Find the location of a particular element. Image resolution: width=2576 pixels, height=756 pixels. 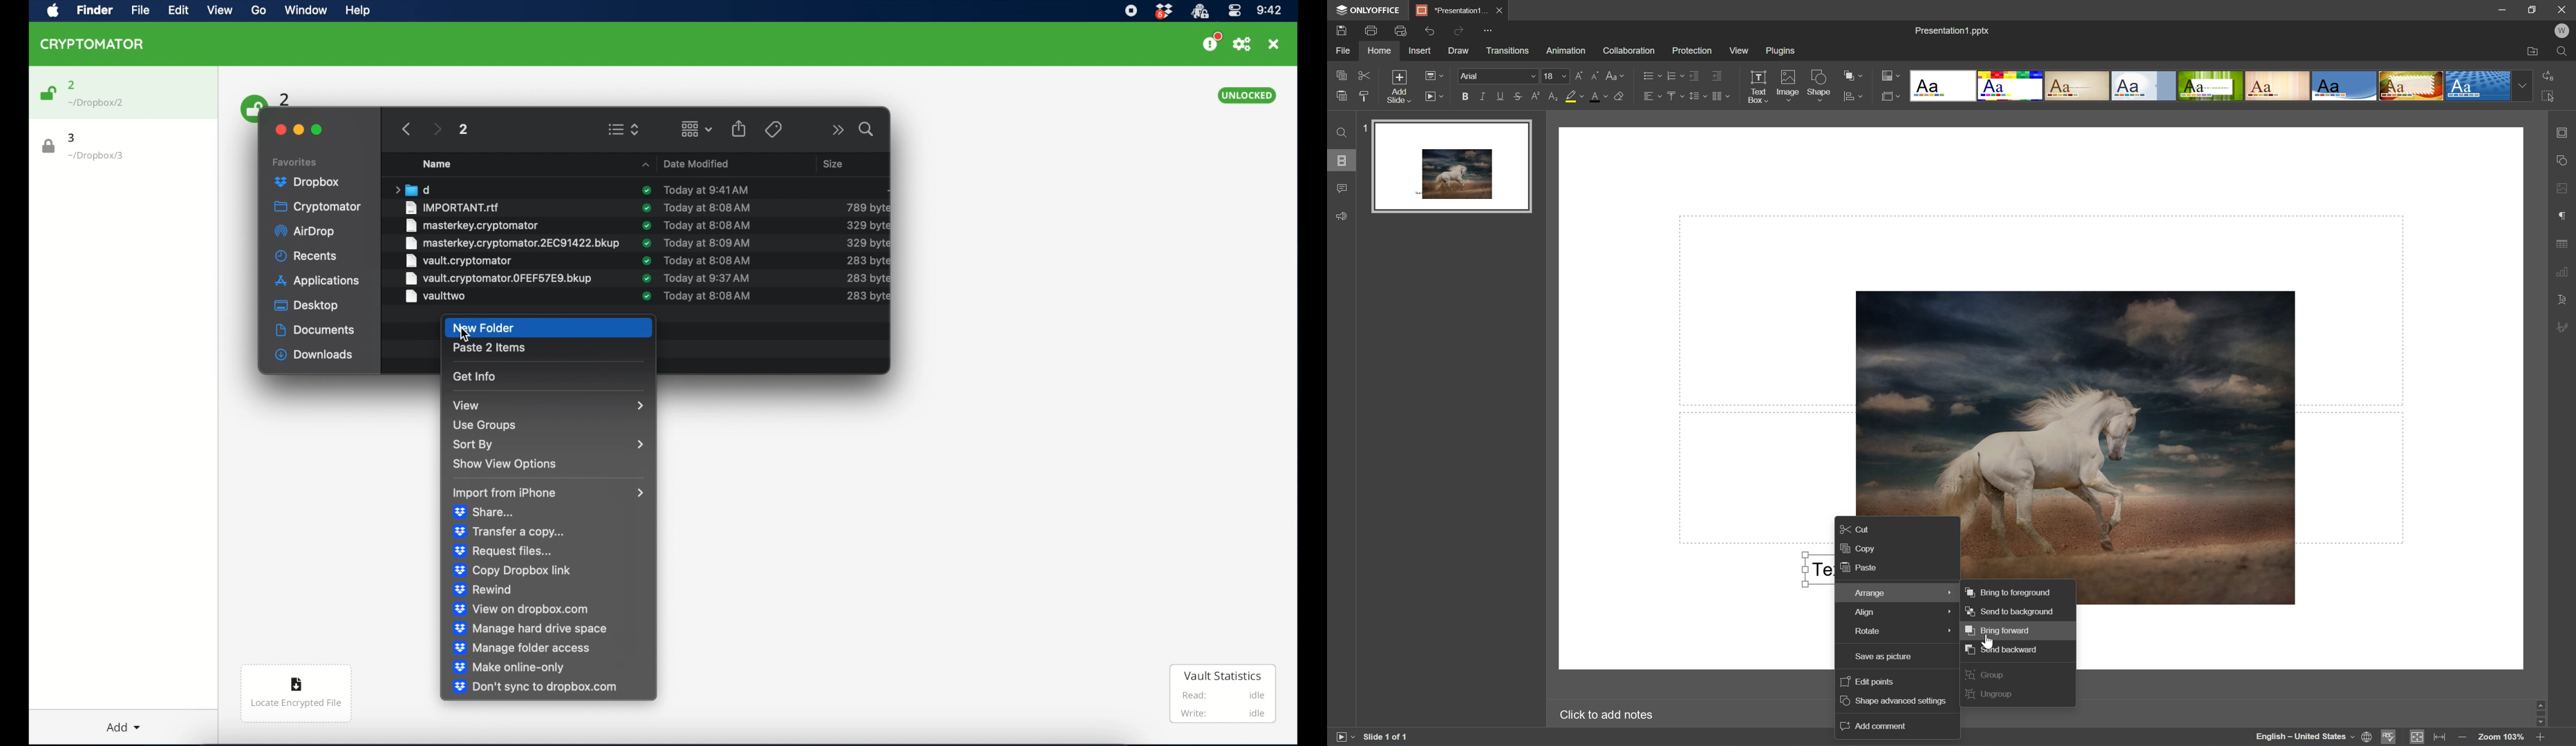

Basic is located at coordinates (2013, 85).